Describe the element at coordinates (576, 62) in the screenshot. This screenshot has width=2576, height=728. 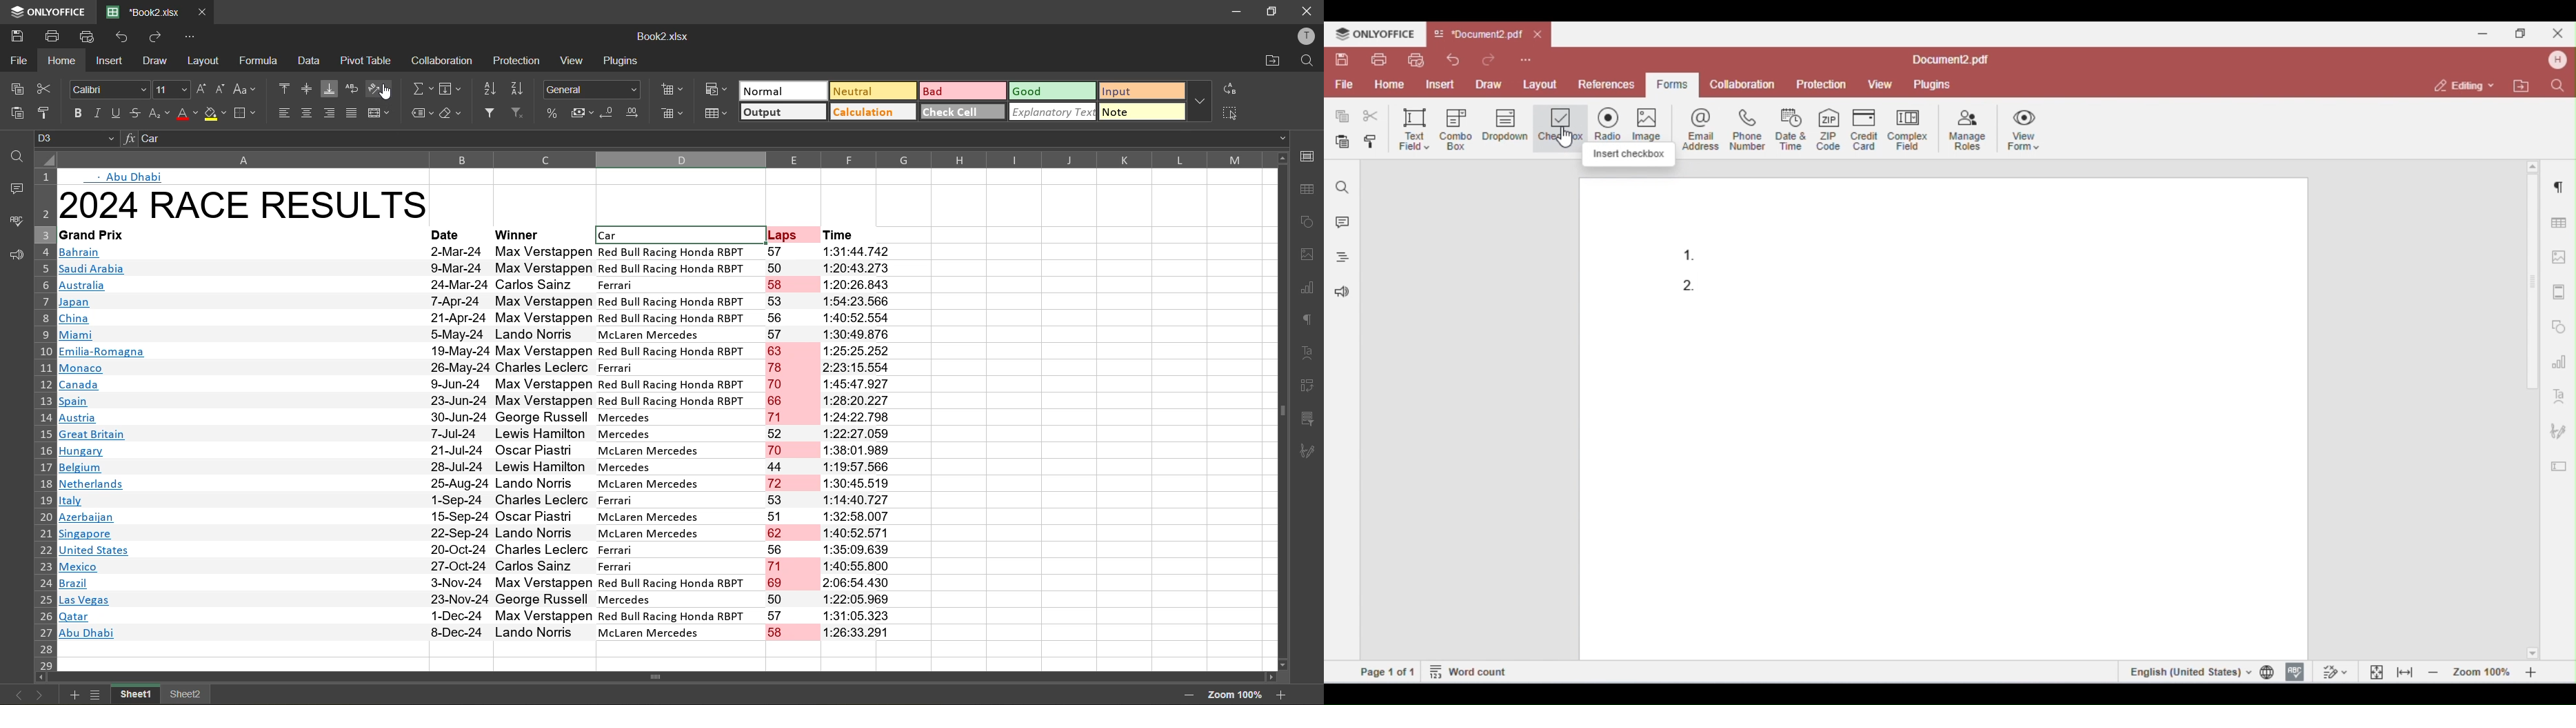
I see `view` at that location.